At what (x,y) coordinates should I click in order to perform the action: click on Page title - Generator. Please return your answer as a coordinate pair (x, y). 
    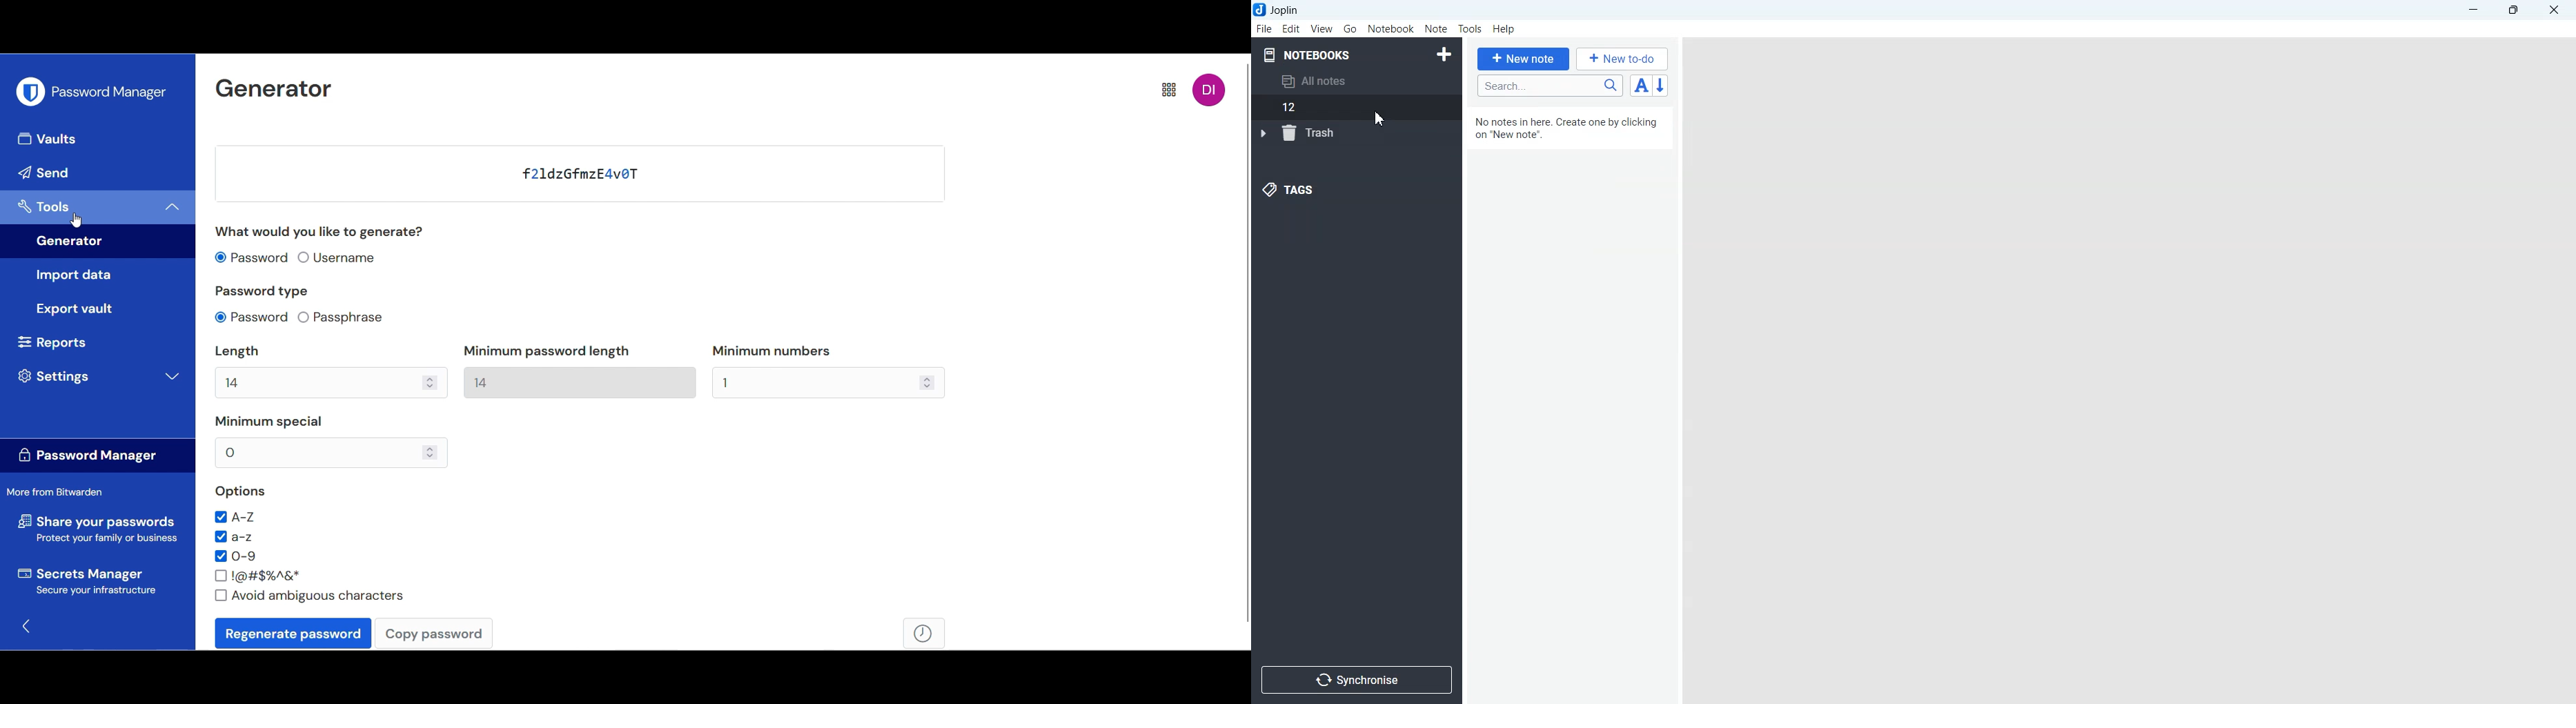
    Looking at the image, I should click on (275, 89).